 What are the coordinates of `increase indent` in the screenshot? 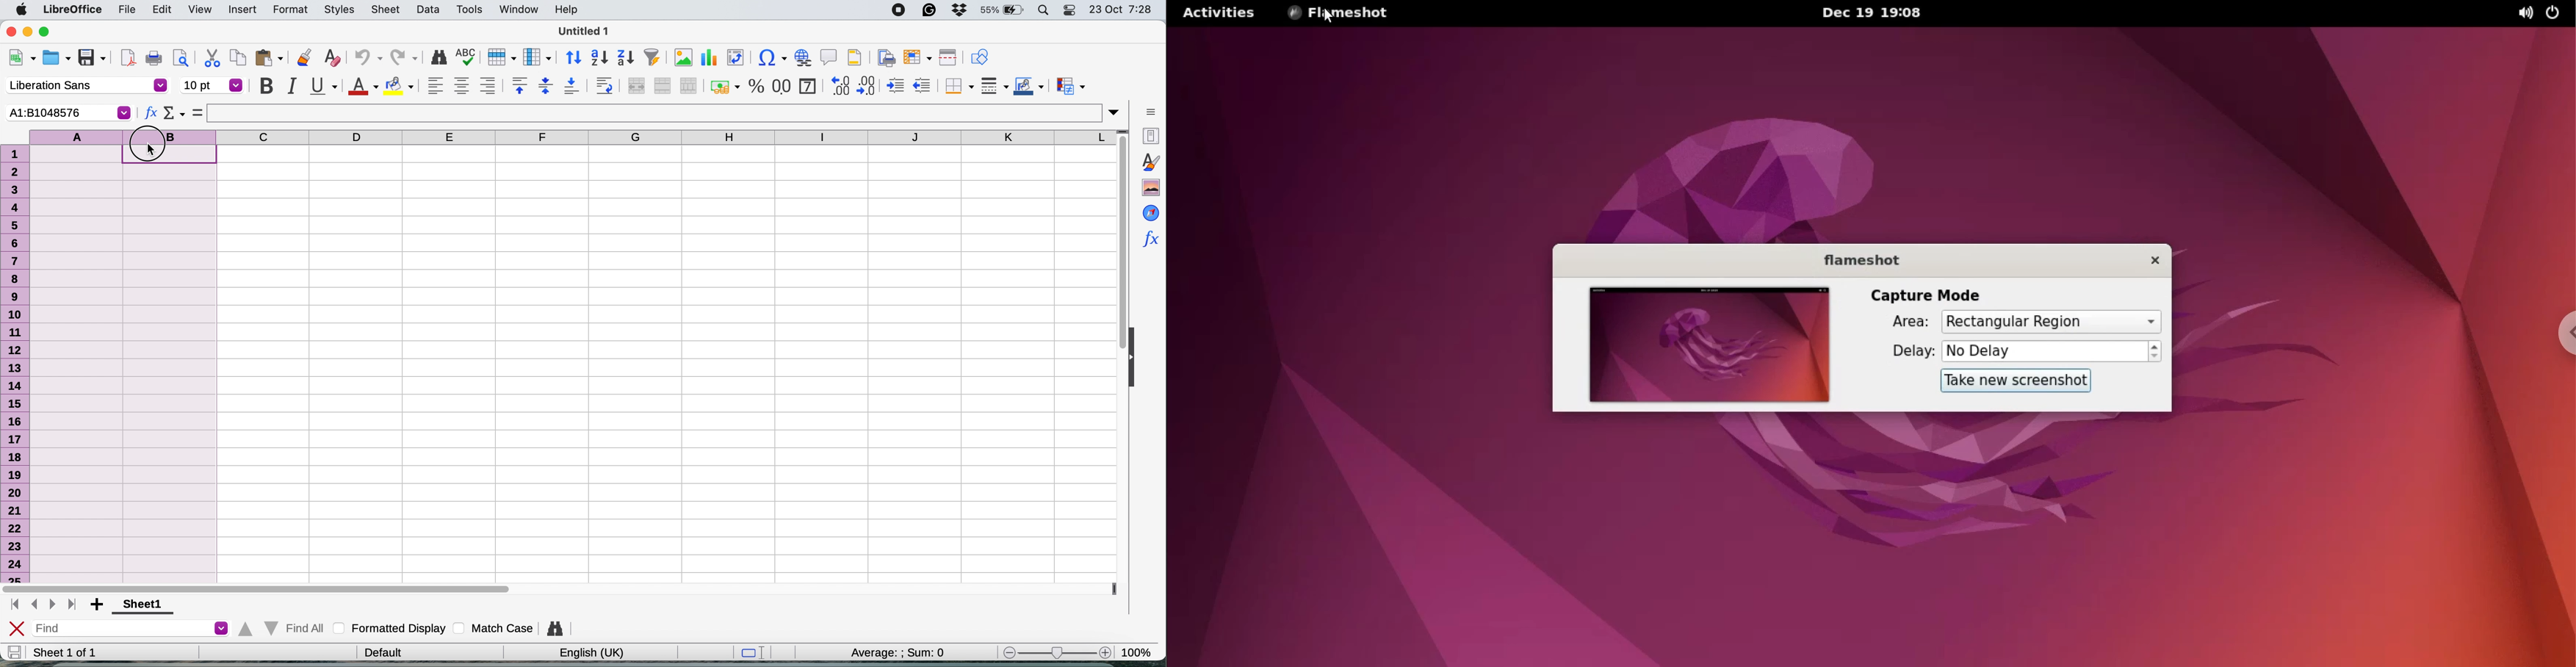 It's located at (895, 85).